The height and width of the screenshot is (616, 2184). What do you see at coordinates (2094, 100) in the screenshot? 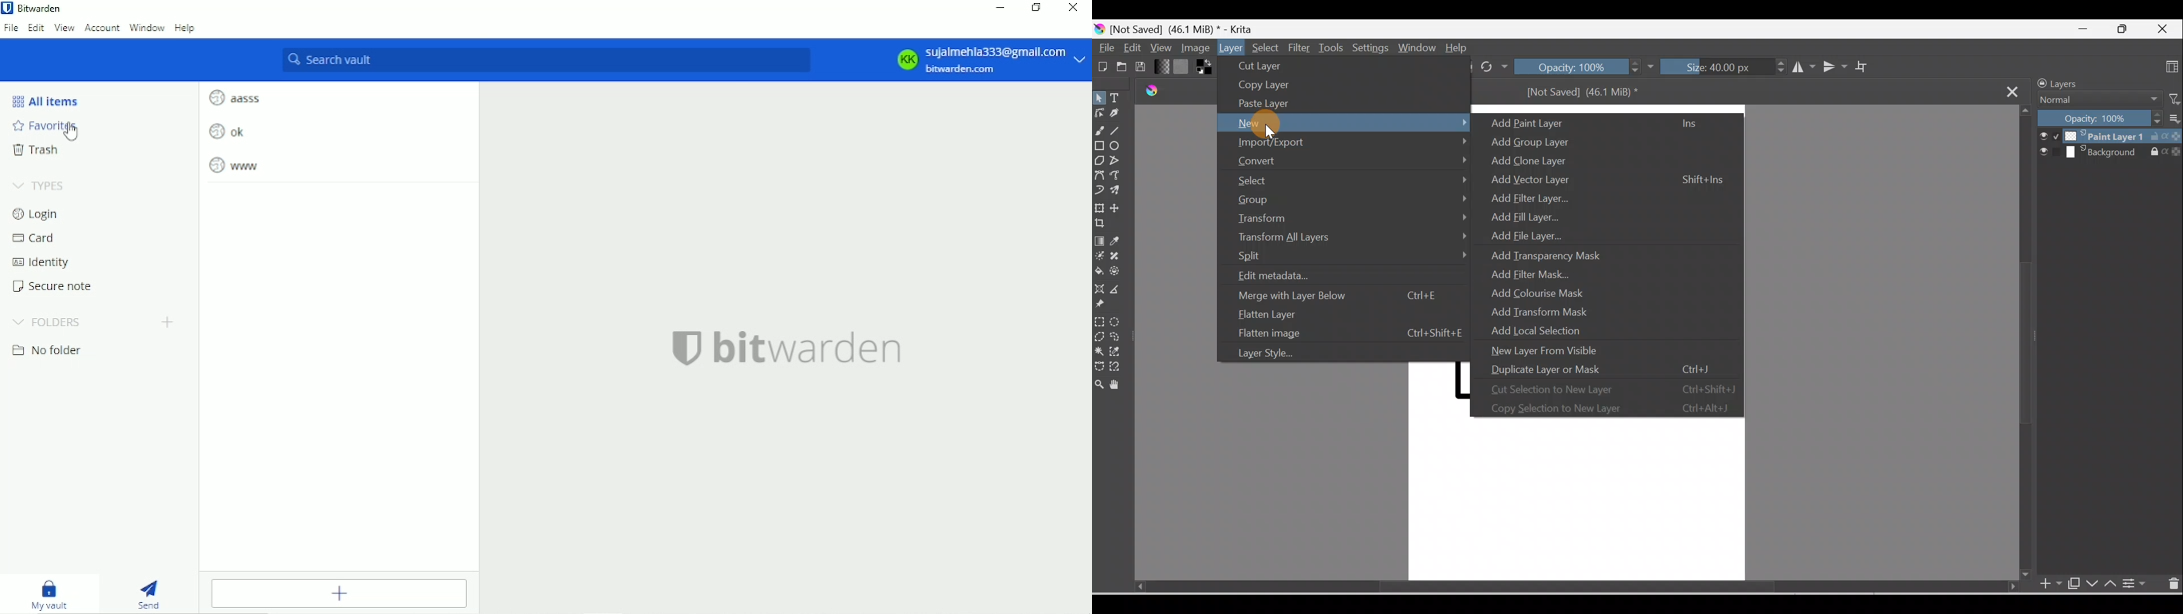
I see `Normal Blending mode` at bounding box center [2094, 100].